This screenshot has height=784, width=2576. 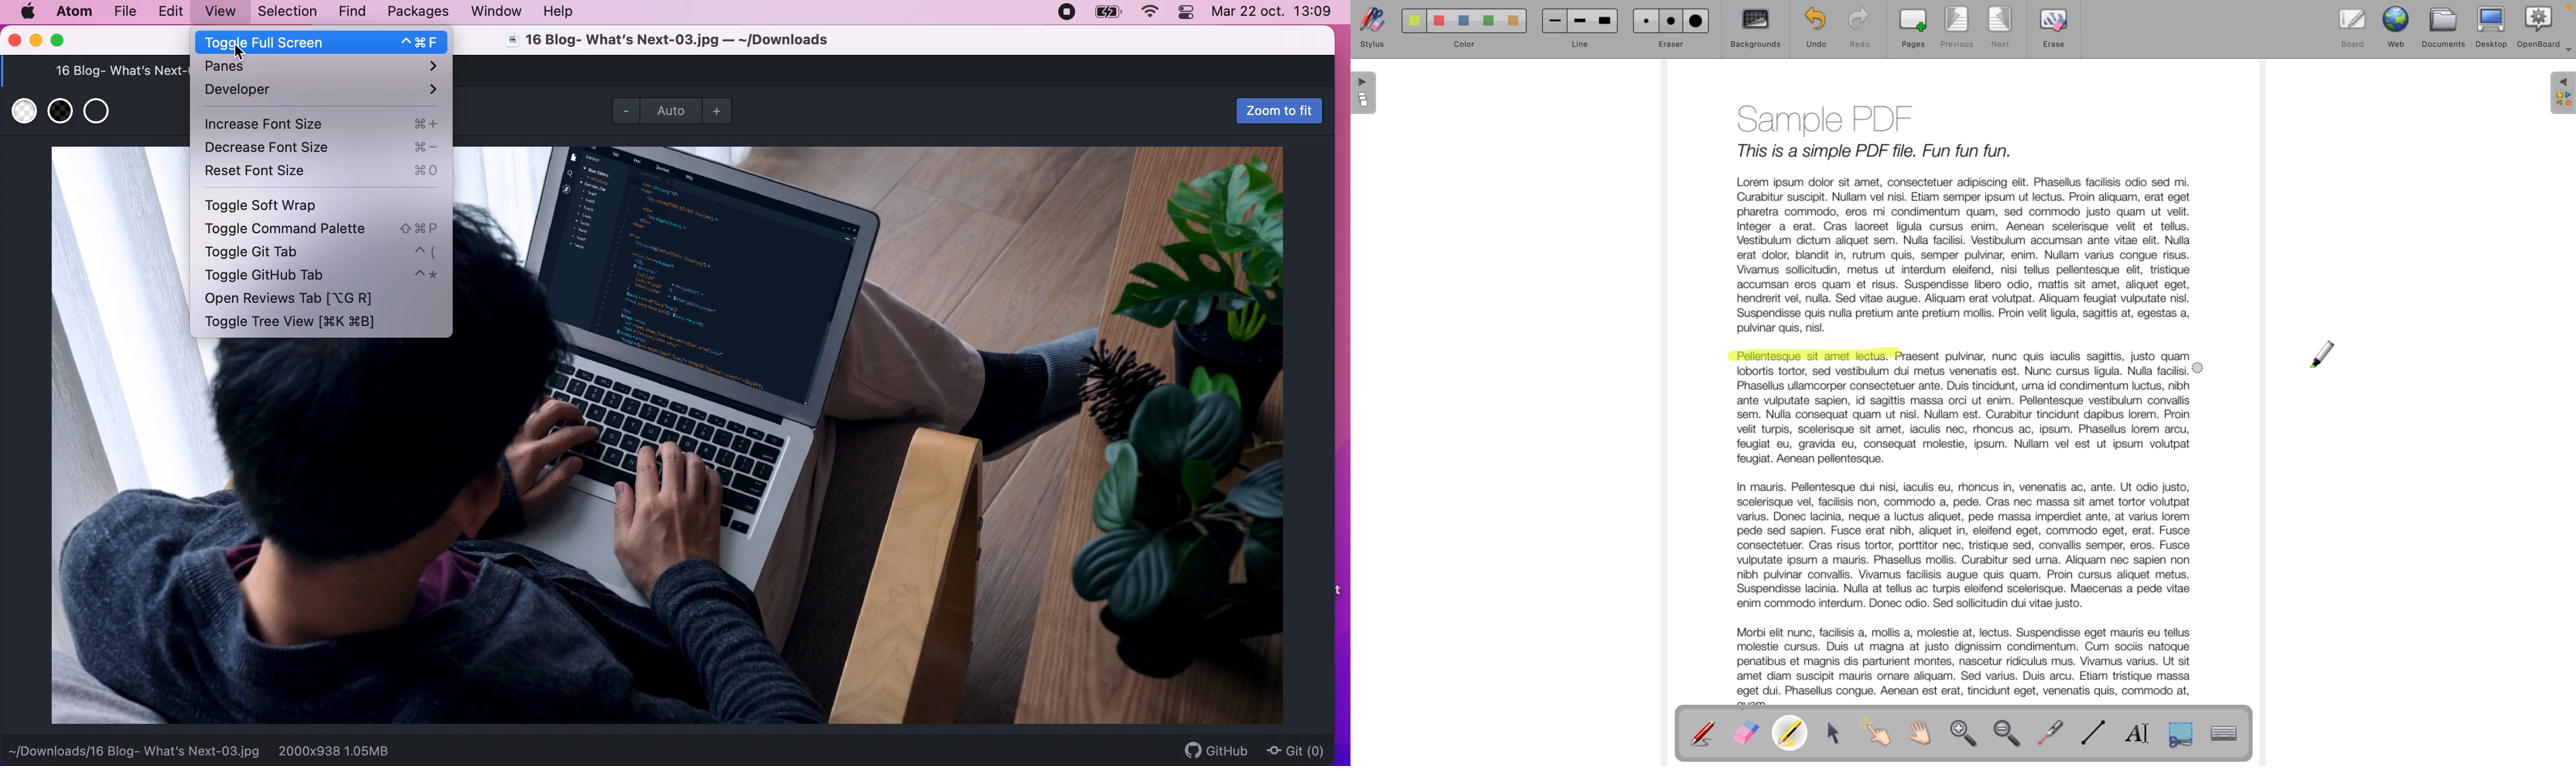 I want to click on stylus, so click(x=1370, y=31).